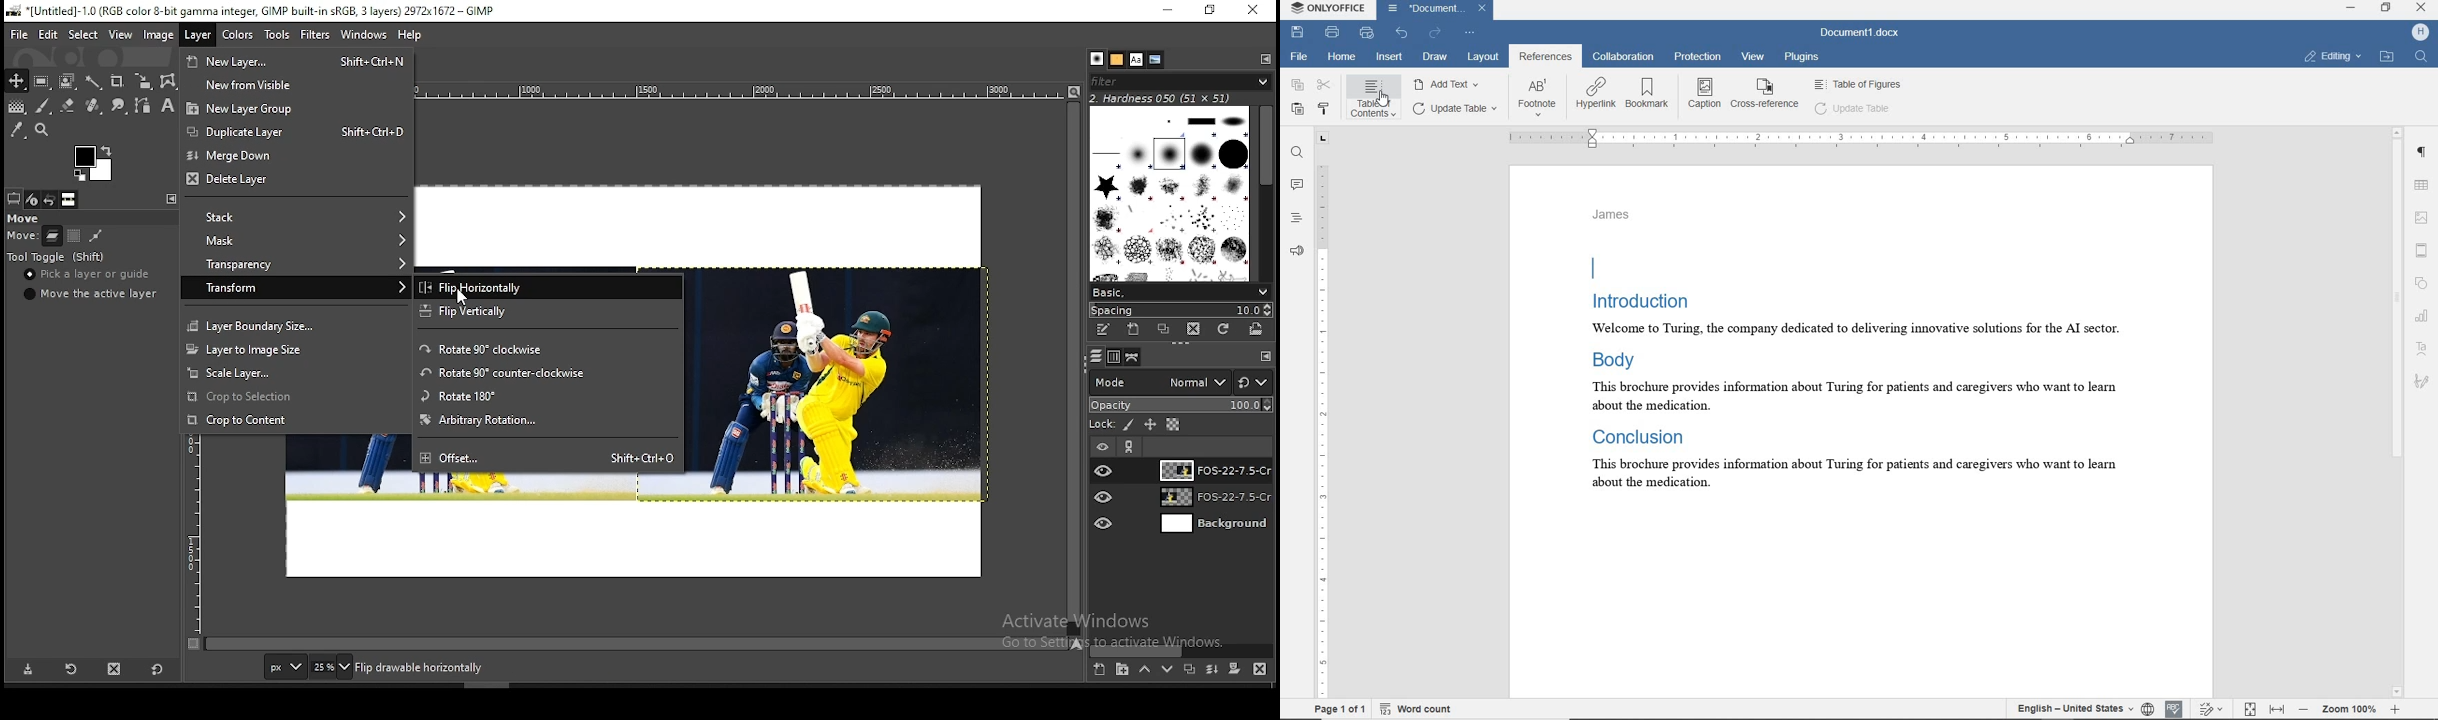 This screenshot has width=2464, height=728. Describe the element at coordinates (1859, 85) in the screenshot. I see `table of figures` at that location.